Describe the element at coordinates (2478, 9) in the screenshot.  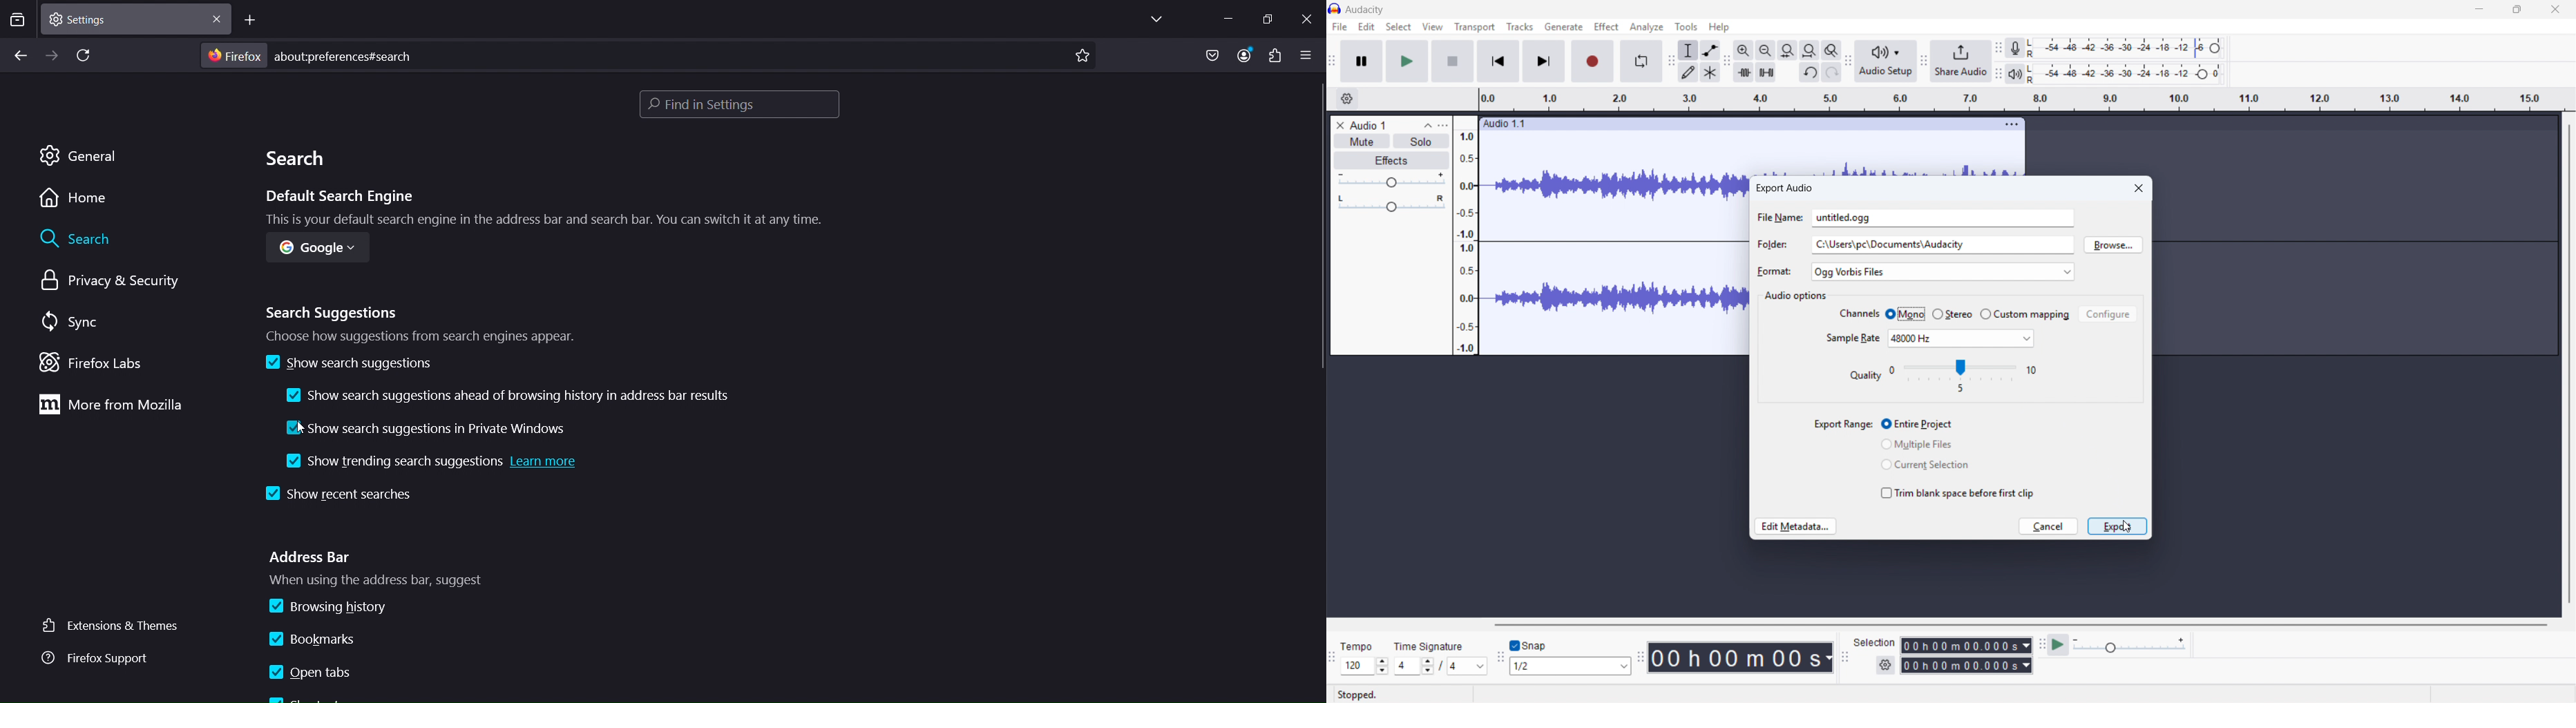
I see `minimise ` at that location.